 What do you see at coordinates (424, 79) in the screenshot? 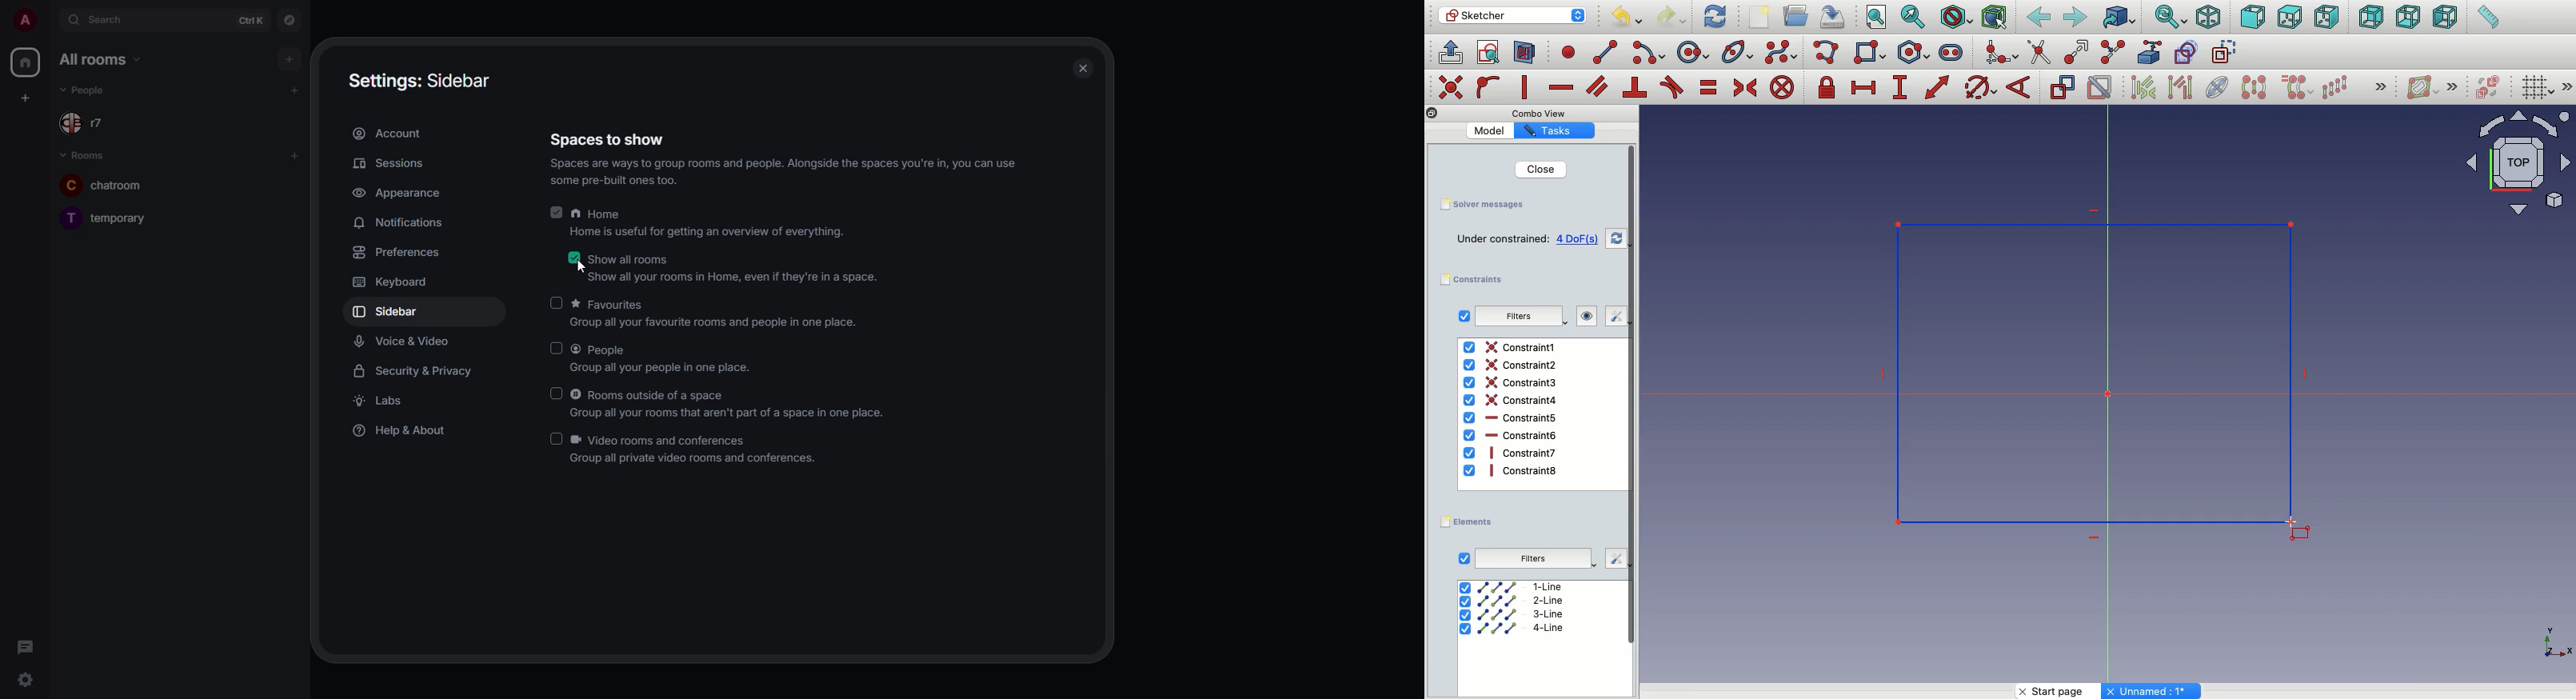
I see `settings sidebar` at bounding box center [424, 79].